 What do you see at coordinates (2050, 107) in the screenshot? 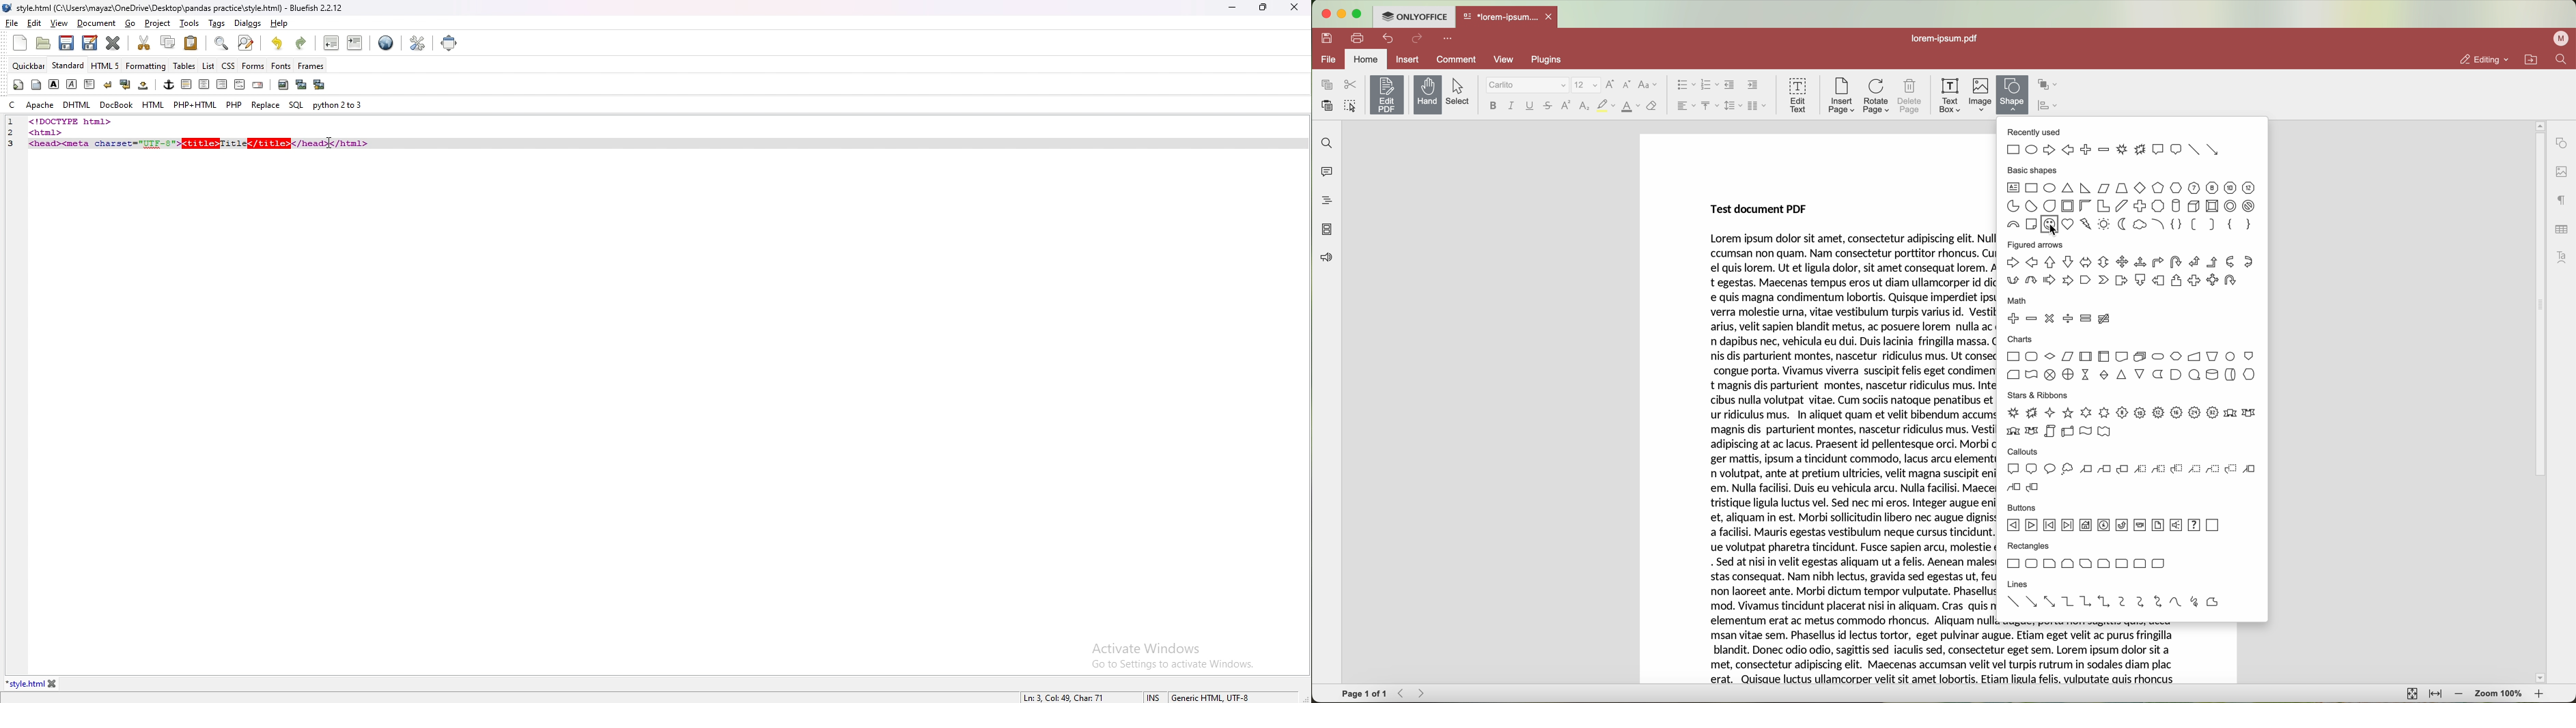
I see `align shape` at bounding box center [2050, 107].